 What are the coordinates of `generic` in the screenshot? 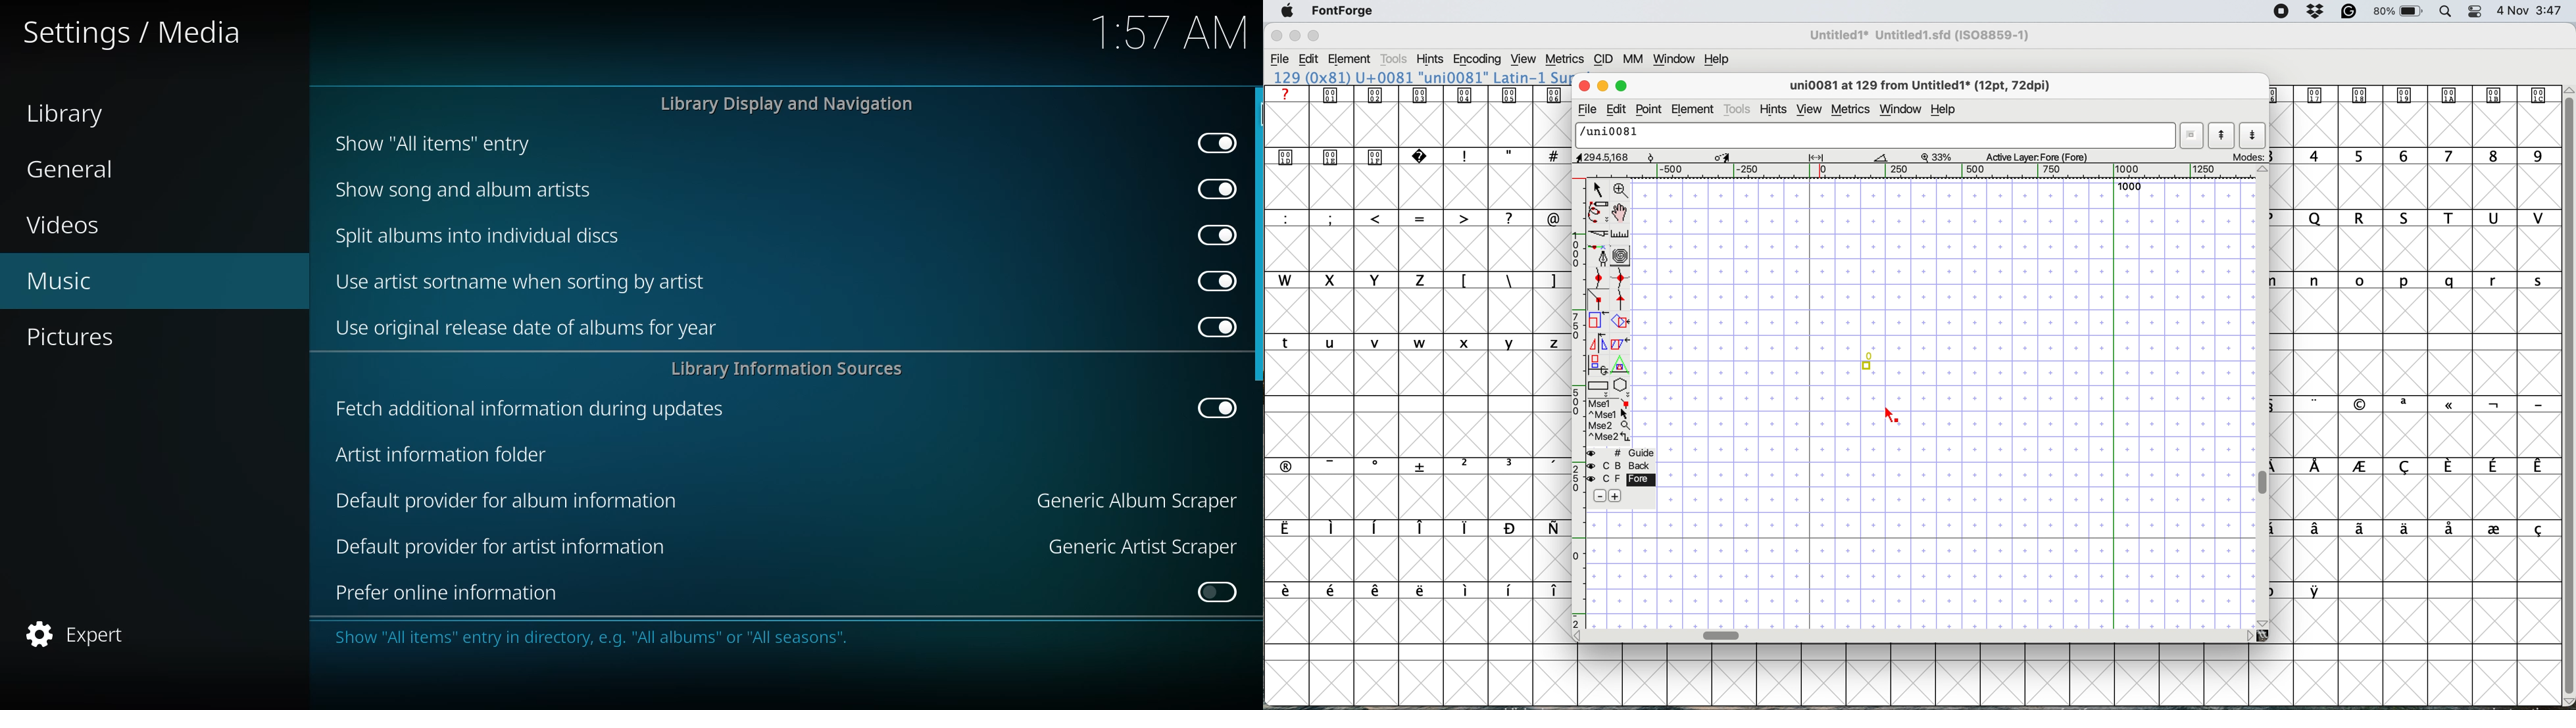 It's located at (1134, 500).